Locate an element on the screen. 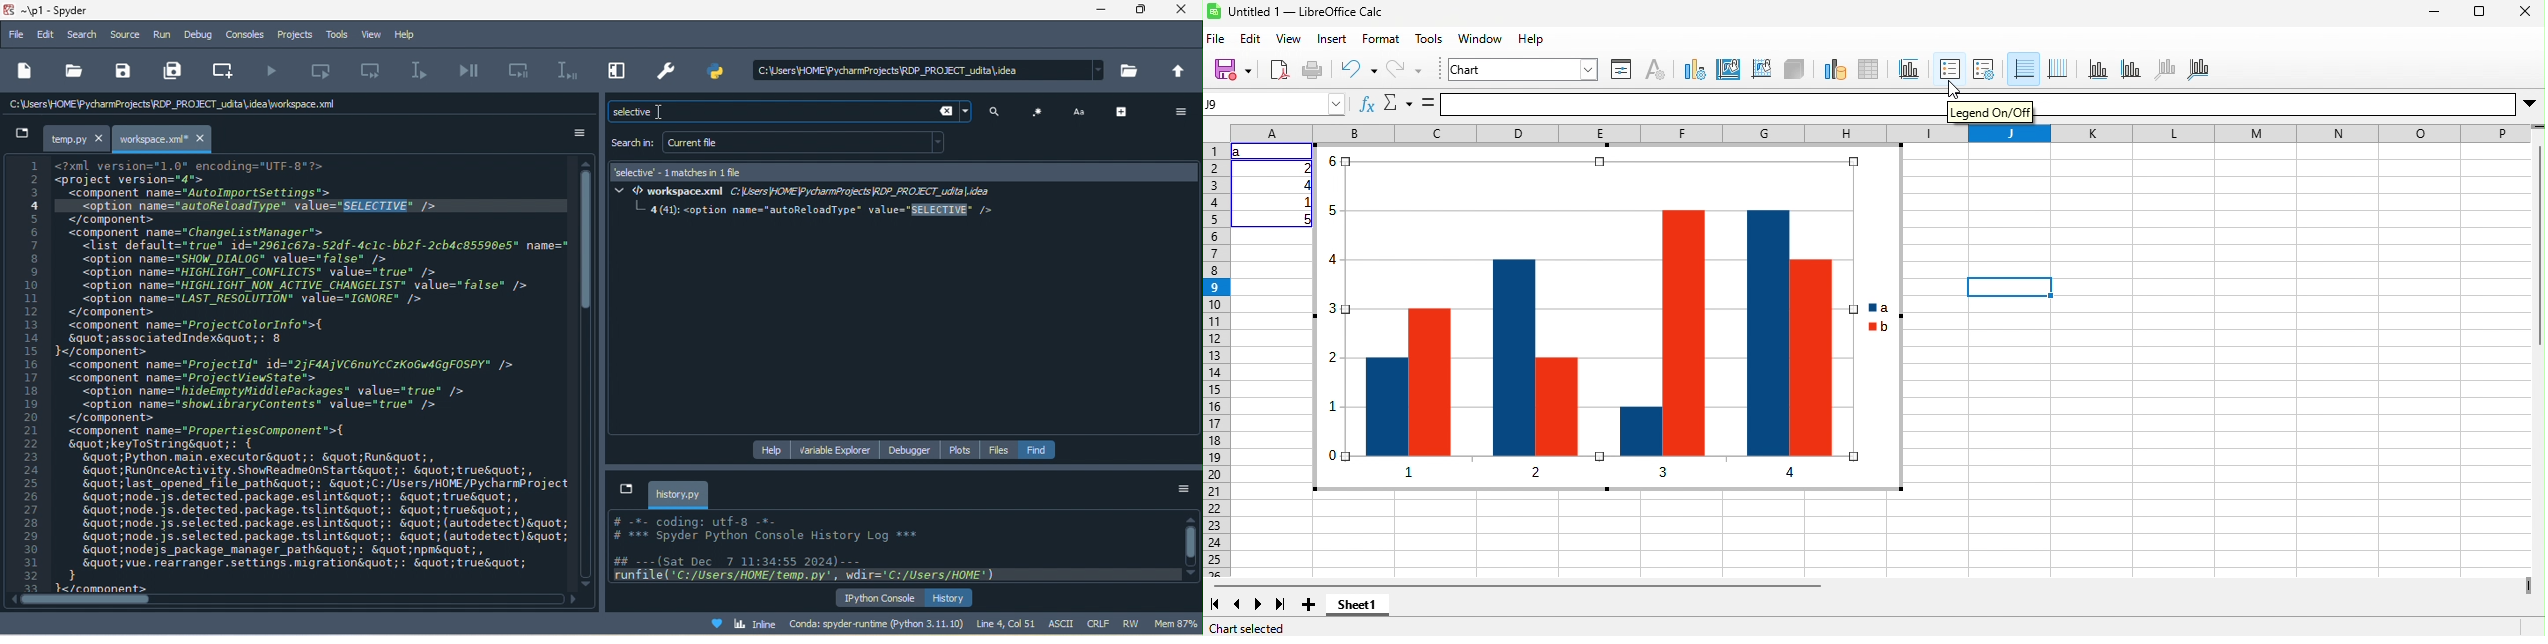 The height and width of the screenshot is (644, 2548). chart area is located at coordinates (1729, 70).